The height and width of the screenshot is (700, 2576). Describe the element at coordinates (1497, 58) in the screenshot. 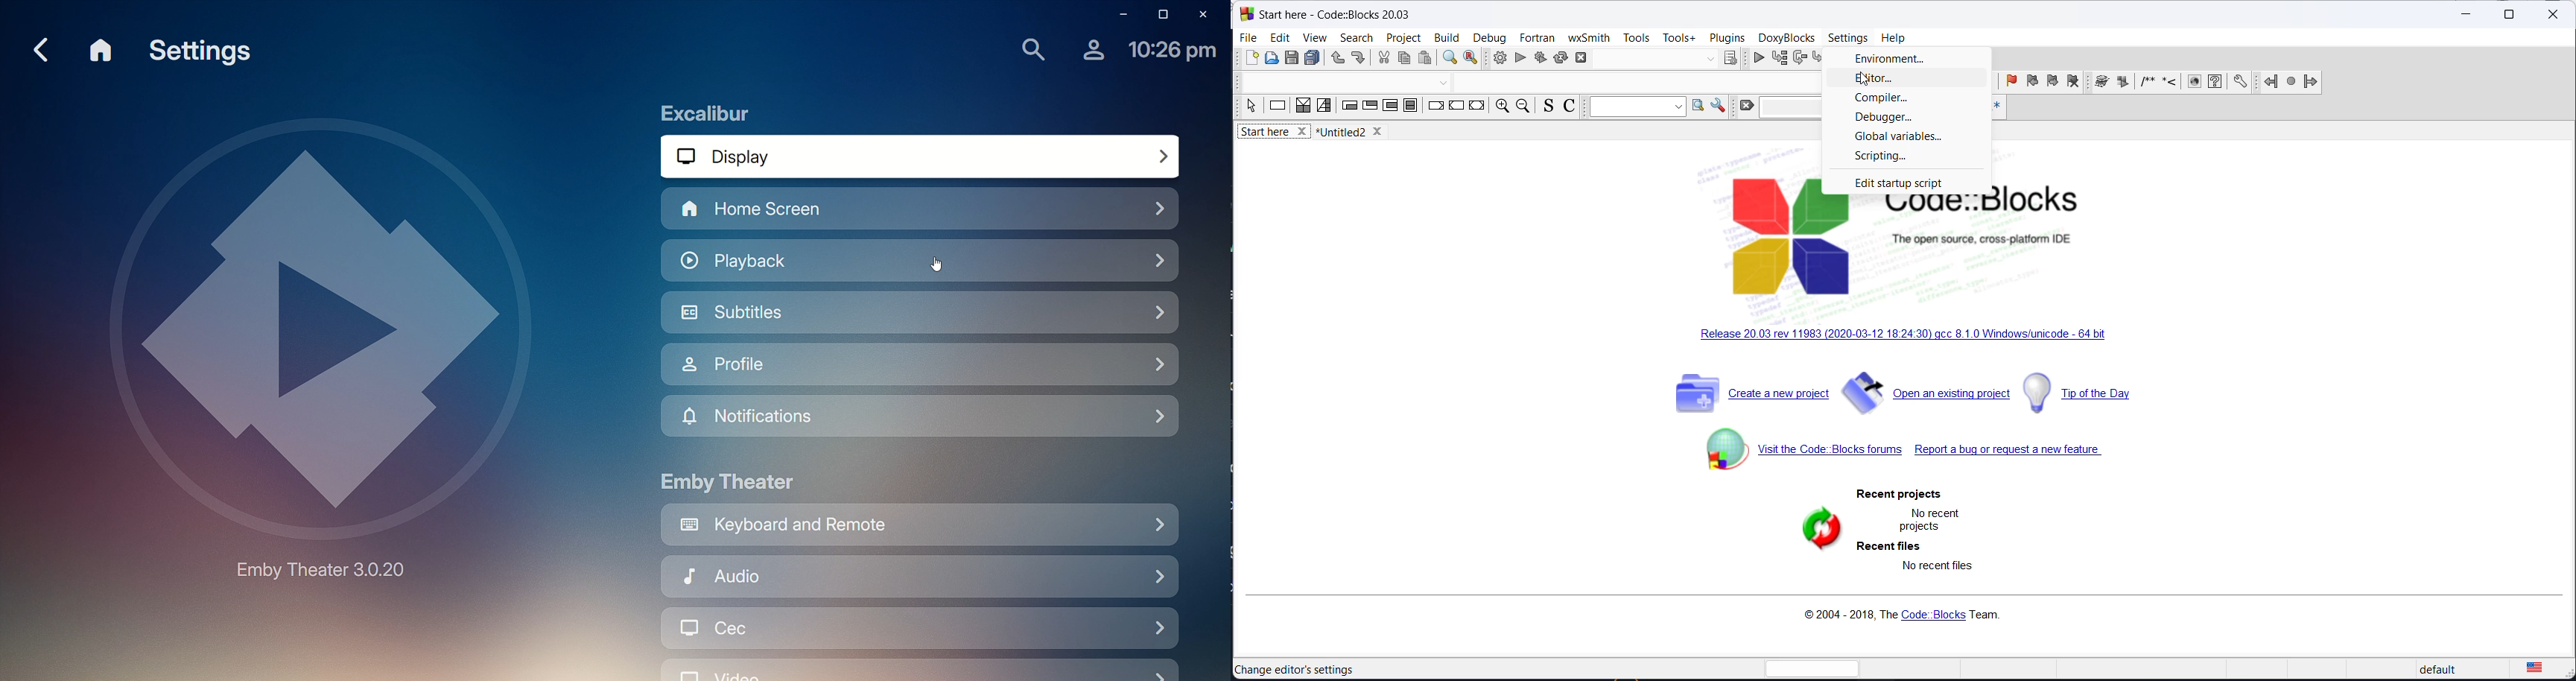

I see `build` at that location.